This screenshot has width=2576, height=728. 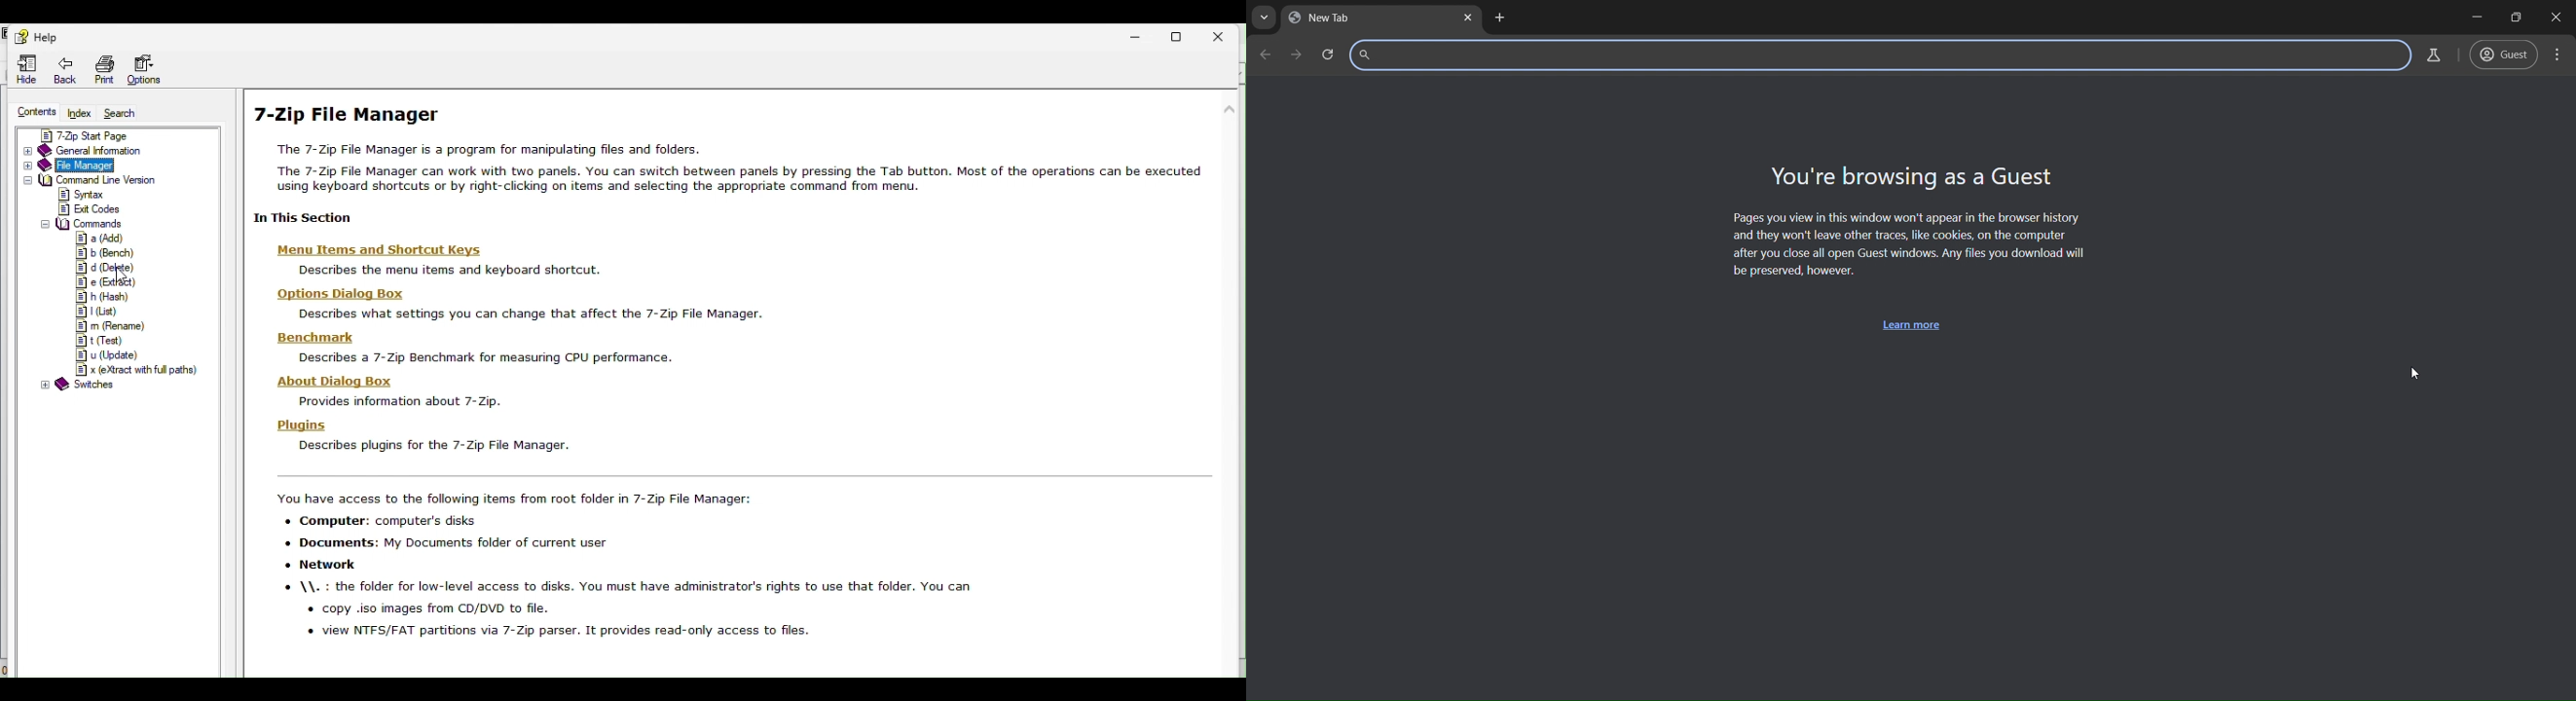 What do you see at coordinates (397, 403) in the screenshot?
I see `Provides information about 7- Zip.` at bounding box center [397, 403].